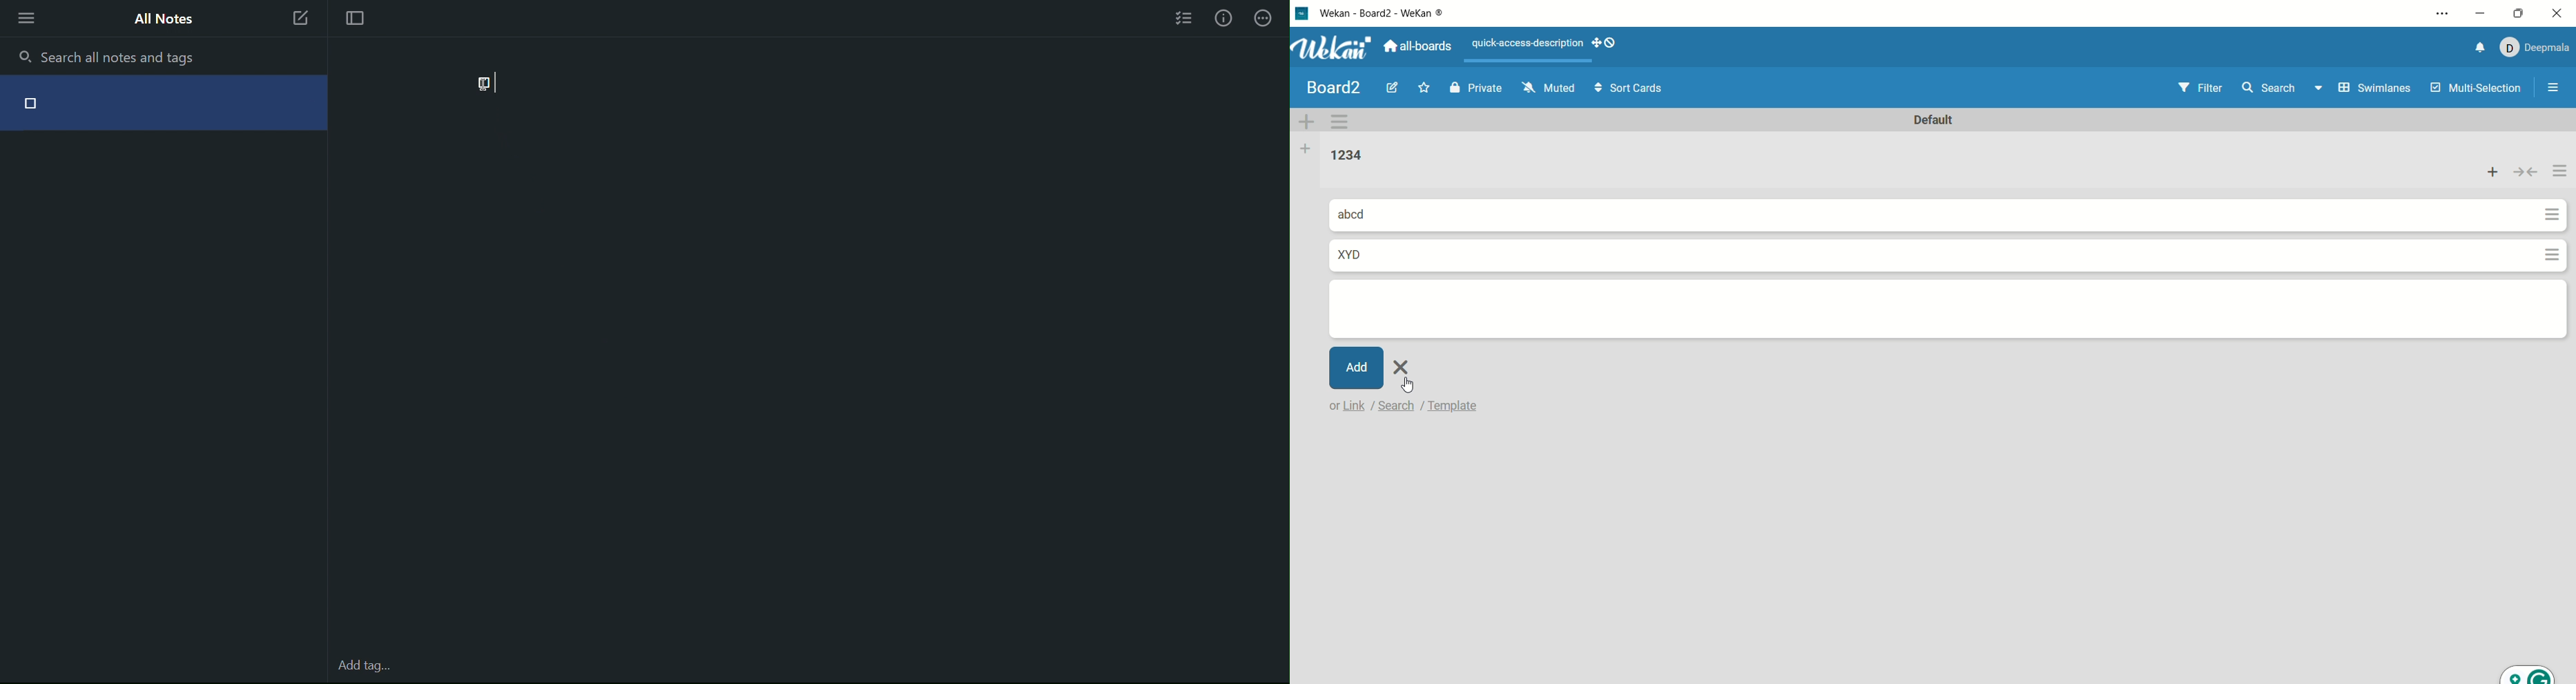 This screenshot has height=700, width=2576. I want to click on account, so click(2535, 45).